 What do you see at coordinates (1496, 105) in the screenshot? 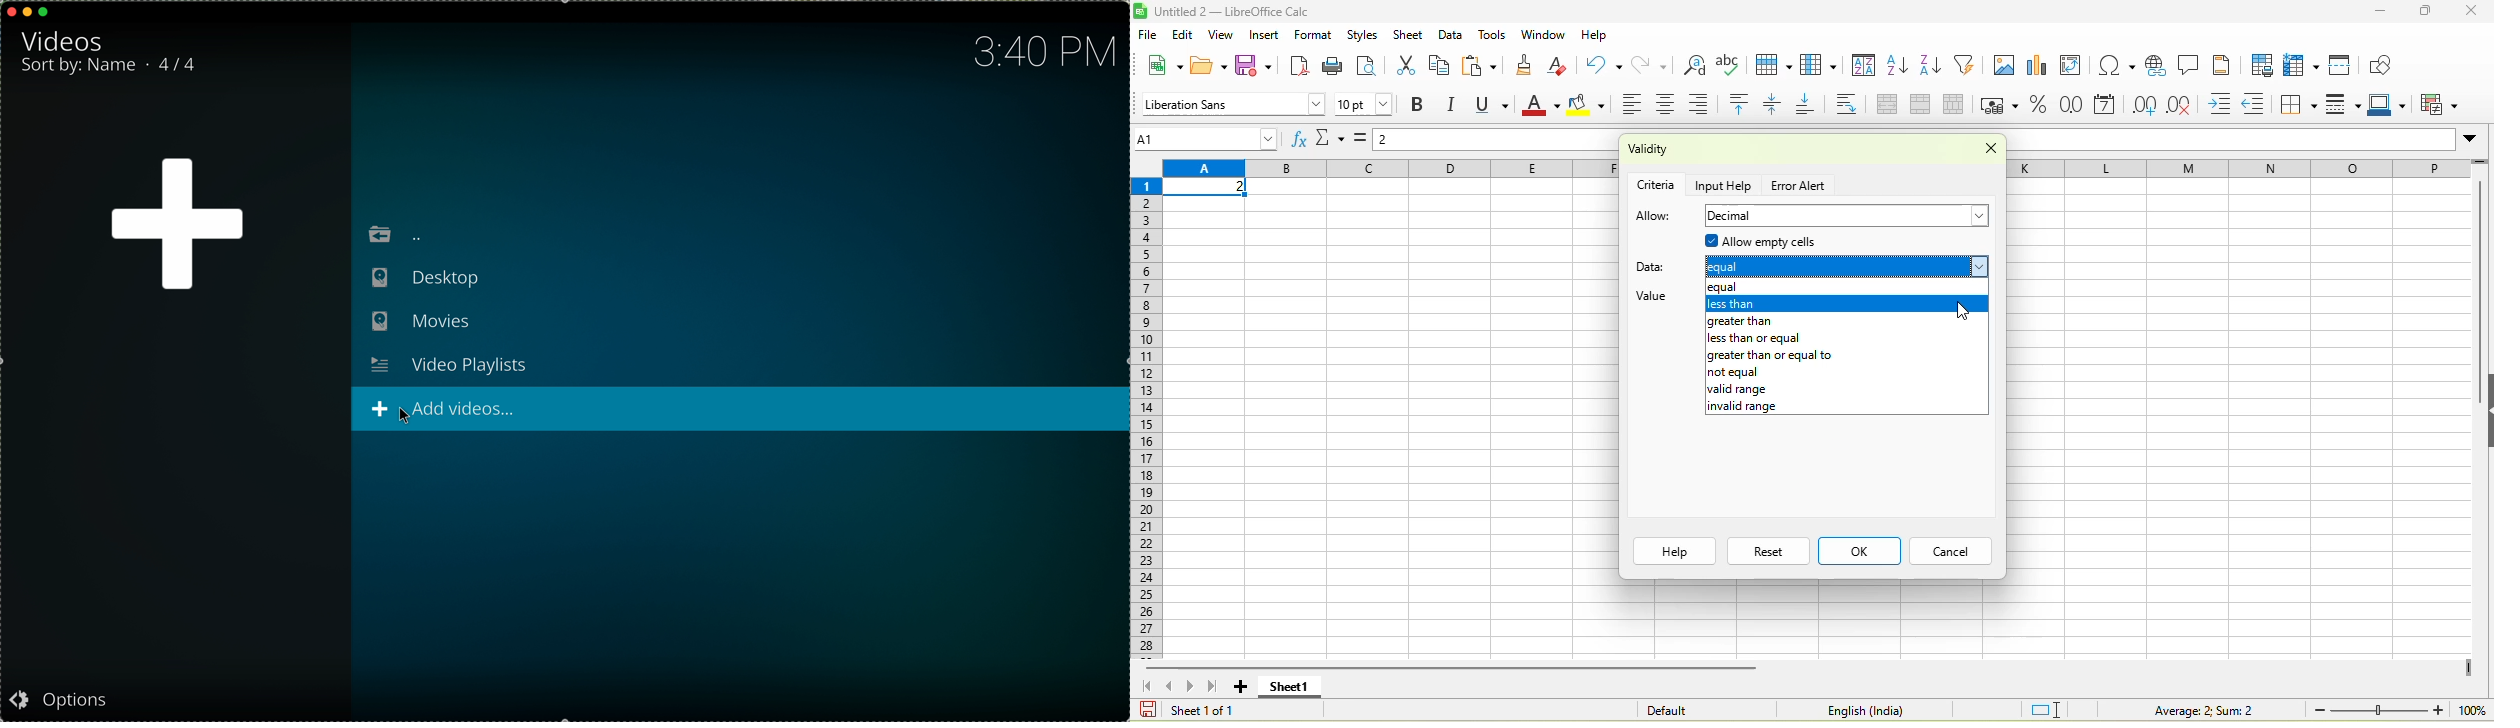
I see `underline` at bounding box center [1496, 105].